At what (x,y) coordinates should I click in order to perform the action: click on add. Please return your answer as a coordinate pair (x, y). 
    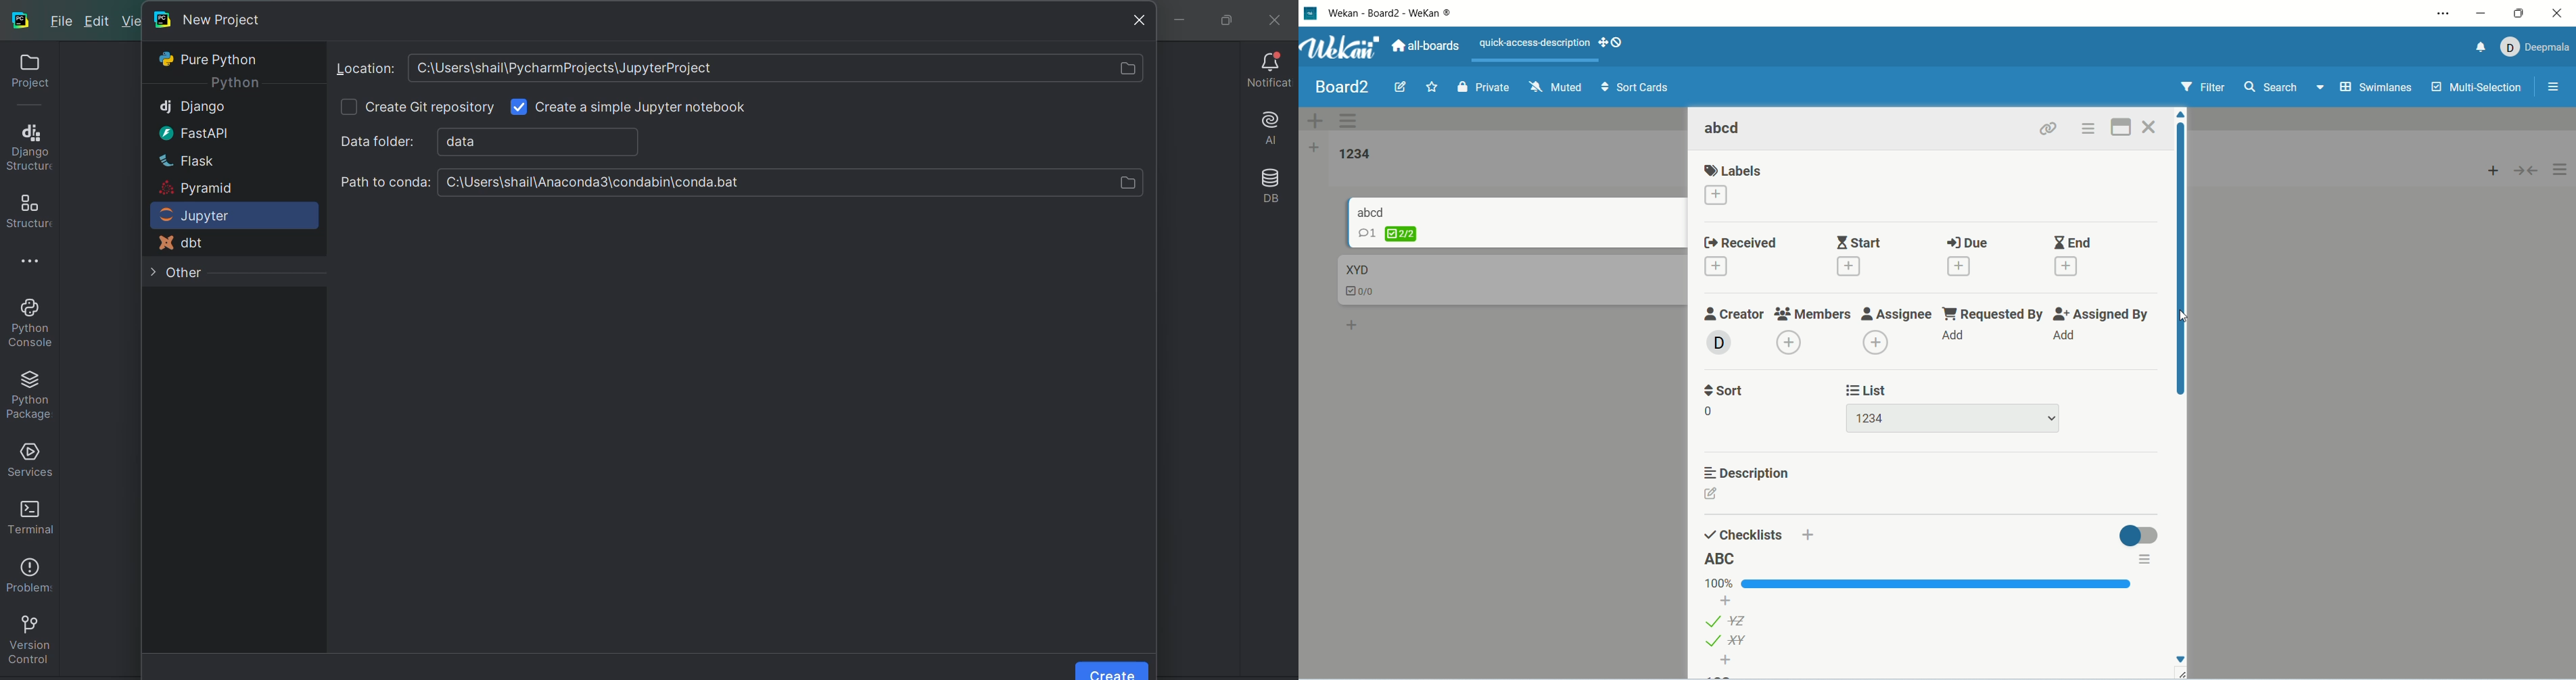
    Looking at the image, I should click on (1958, 267).